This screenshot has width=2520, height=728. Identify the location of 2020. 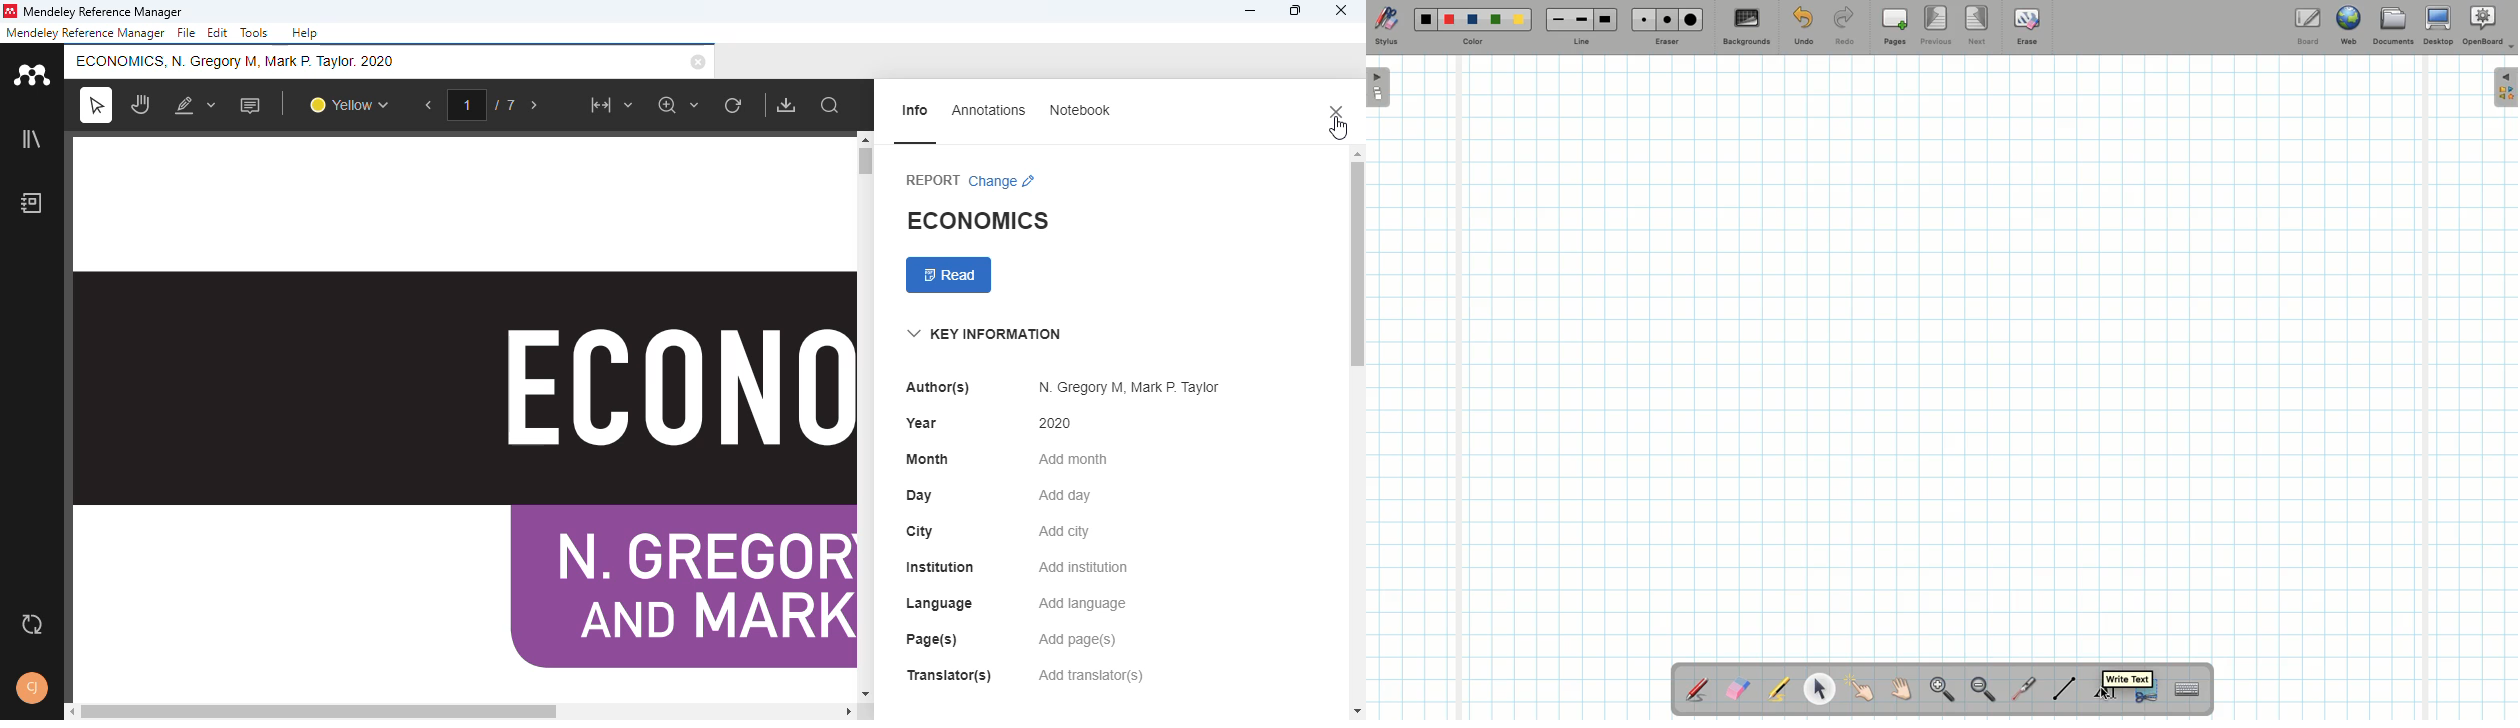
(1057, 423).